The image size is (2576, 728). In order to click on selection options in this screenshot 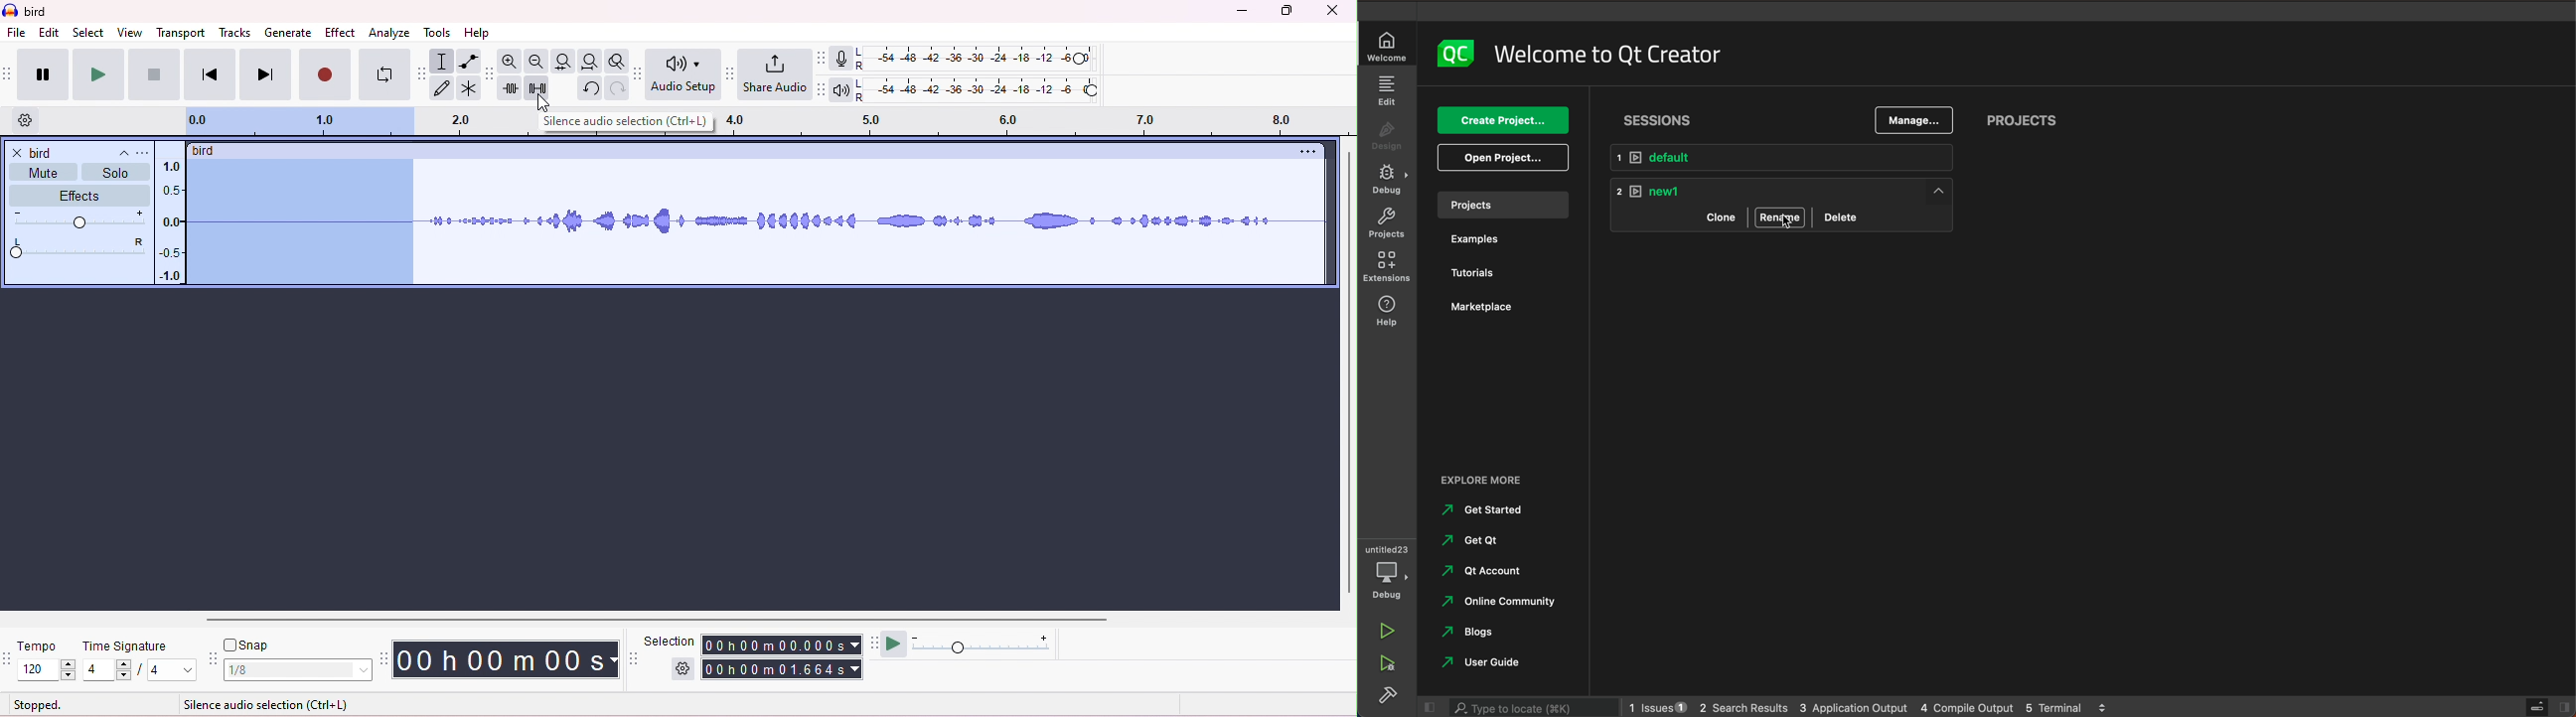, I will do `click(681, 670)`.